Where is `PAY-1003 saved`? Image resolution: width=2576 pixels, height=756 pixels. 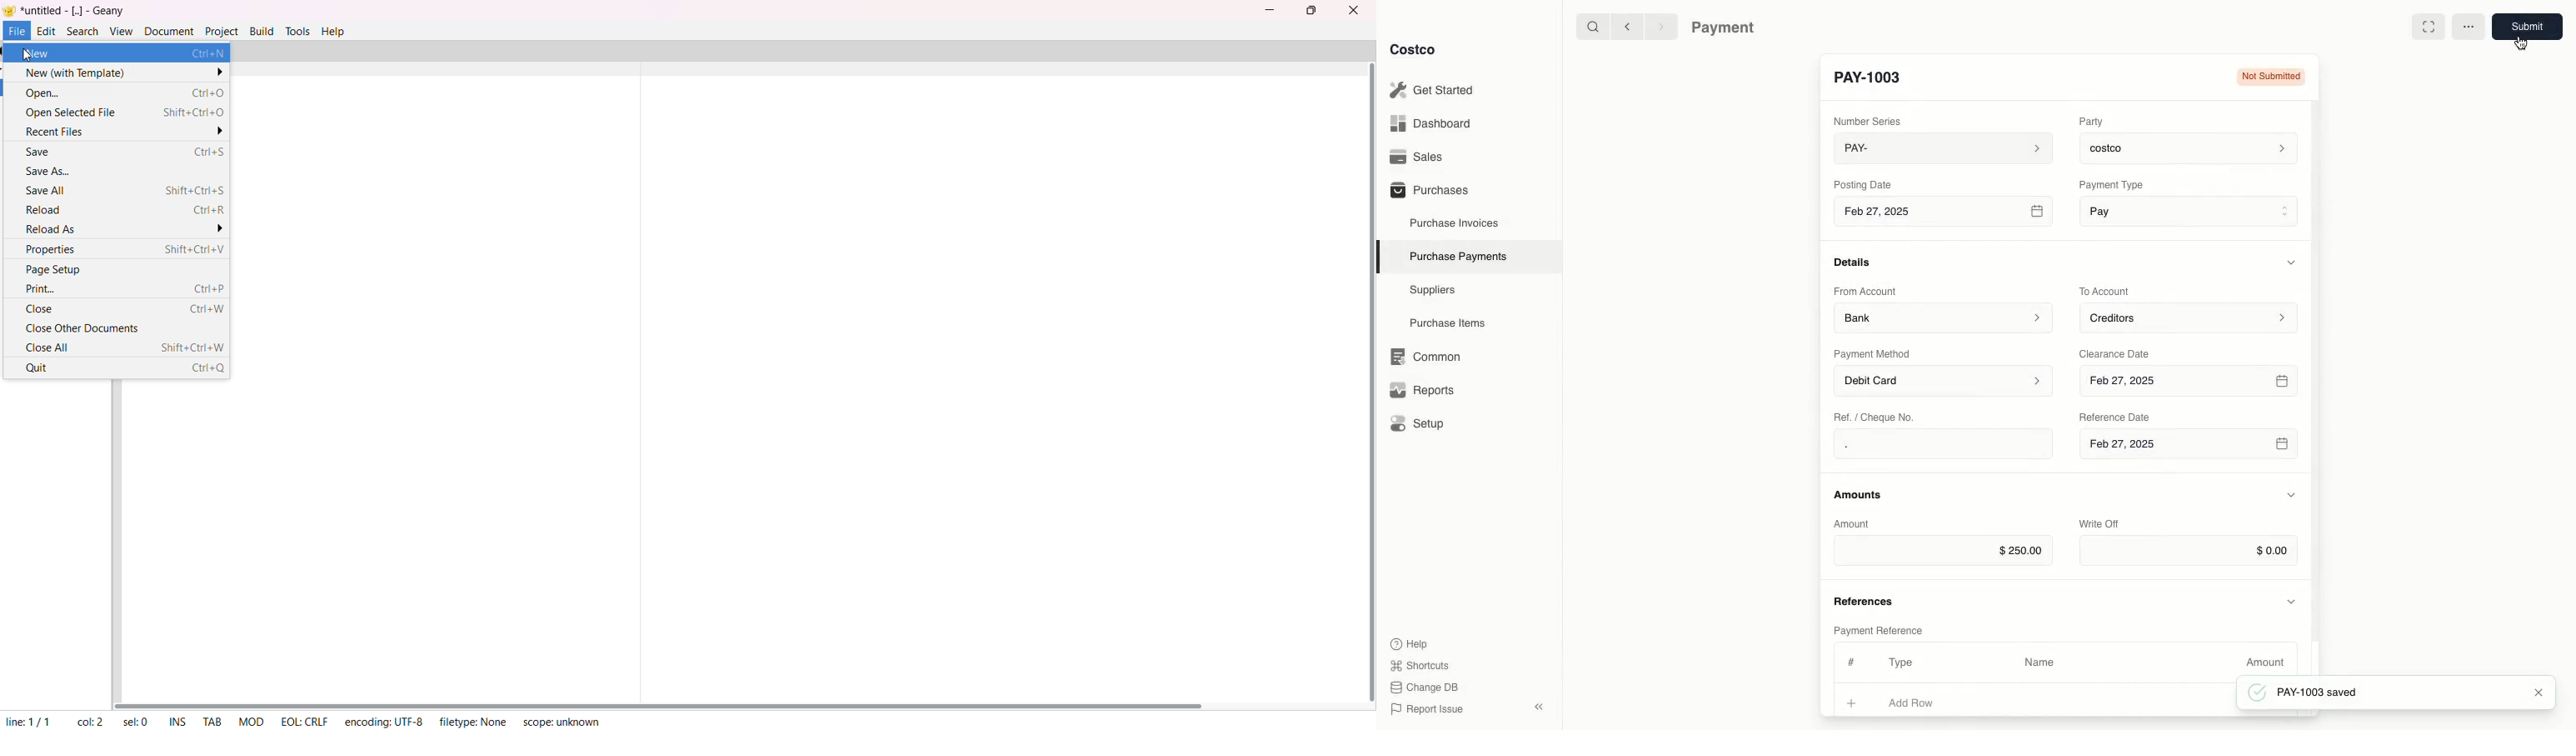 PAY-1003 saved is located at coordinates (2319, 693).